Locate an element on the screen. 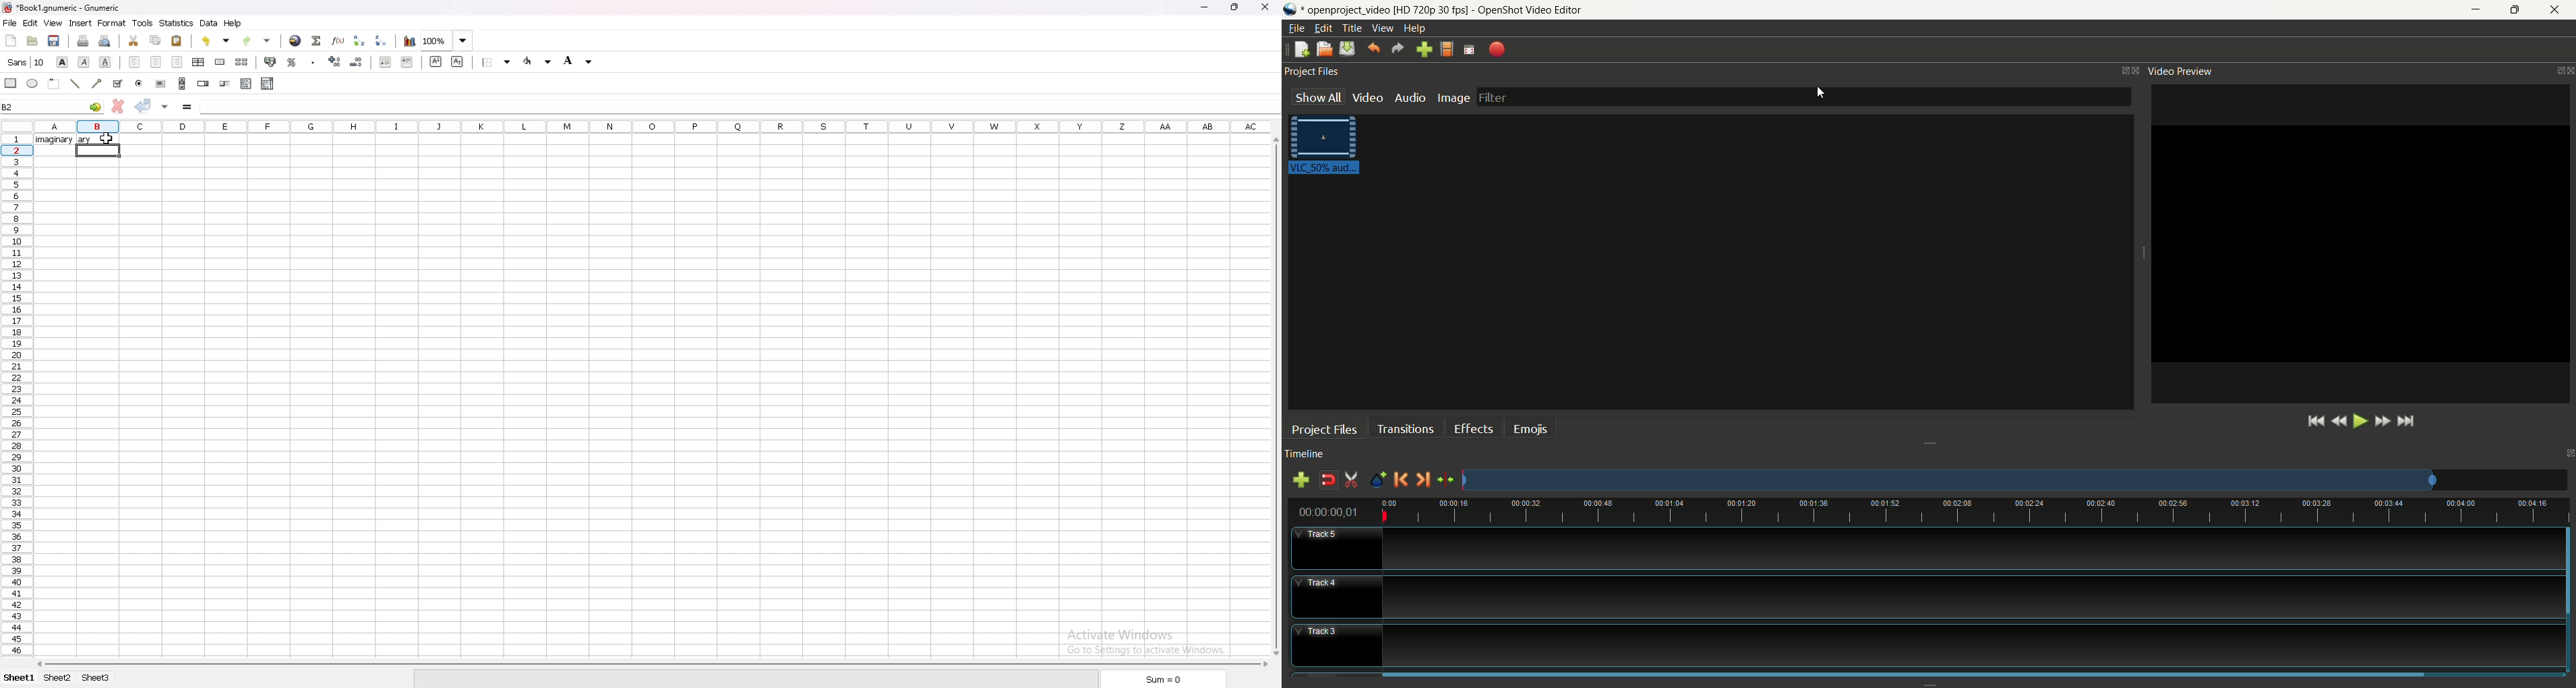 The height and width of the screenshot is (700, 2576). rectangle is located at coordinates (10, 83).